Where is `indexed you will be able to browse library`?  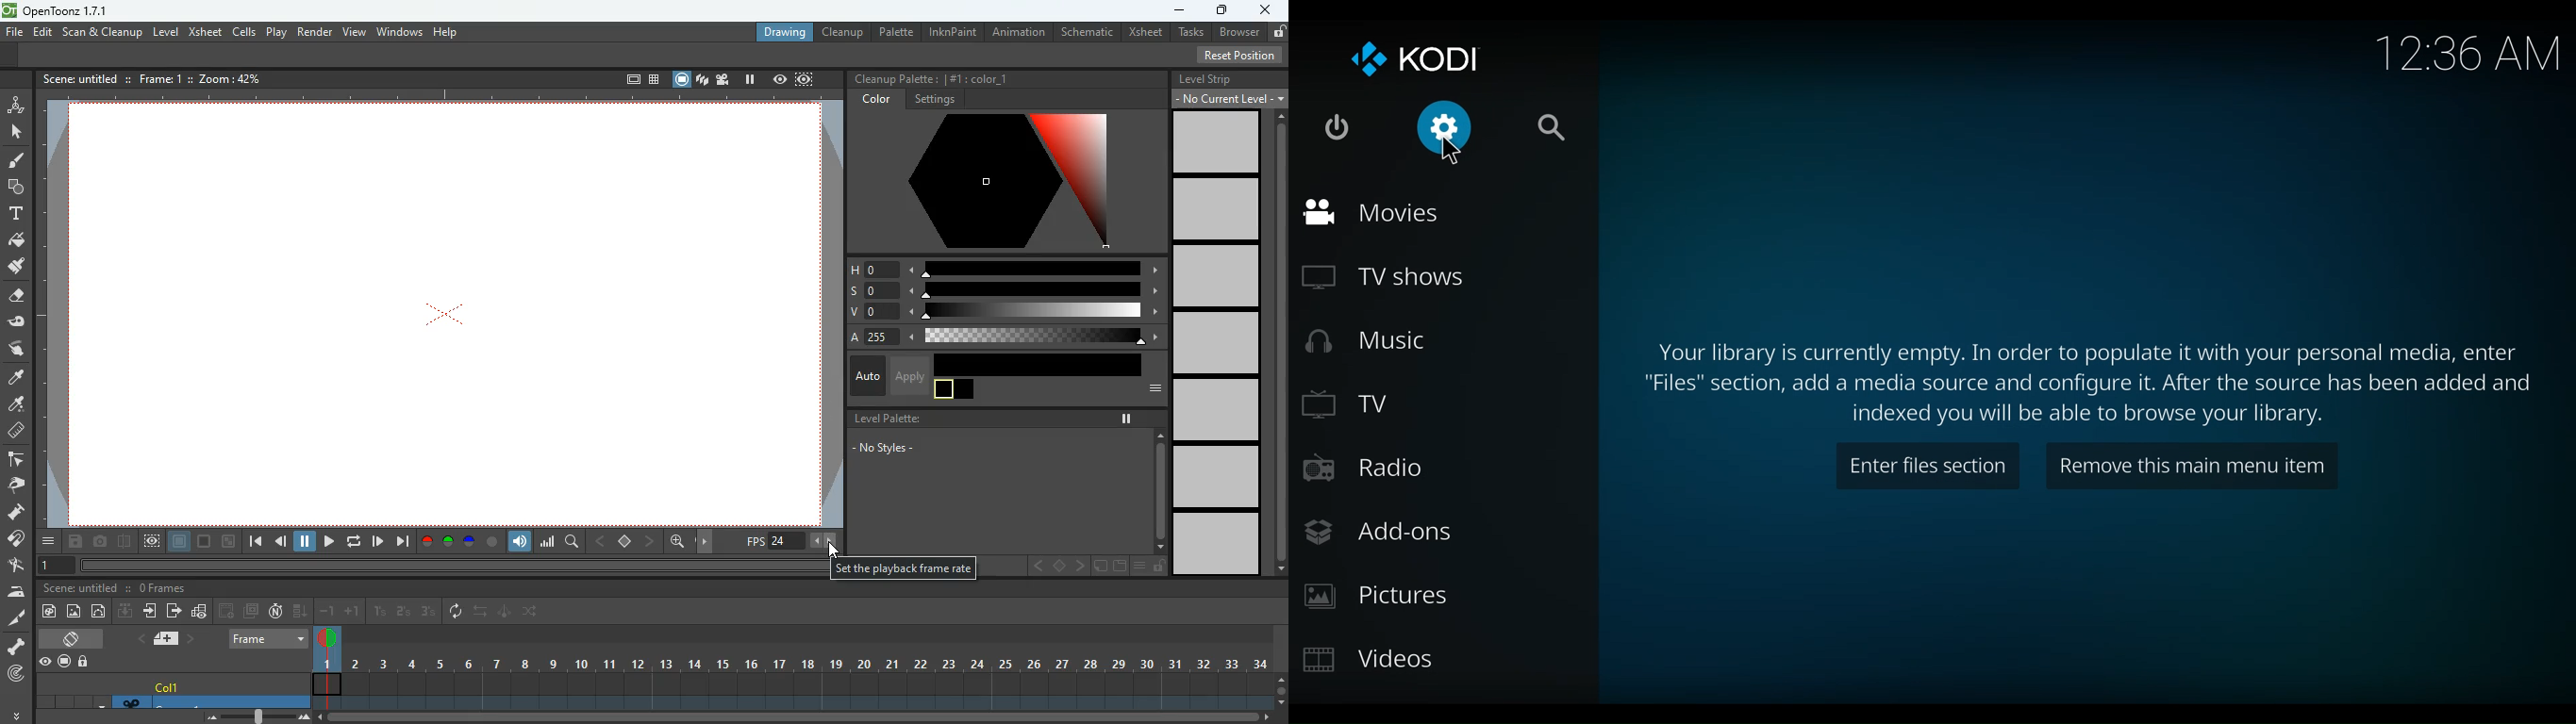
indexed you will be able to browse library is located at coordinates (2096, 417).